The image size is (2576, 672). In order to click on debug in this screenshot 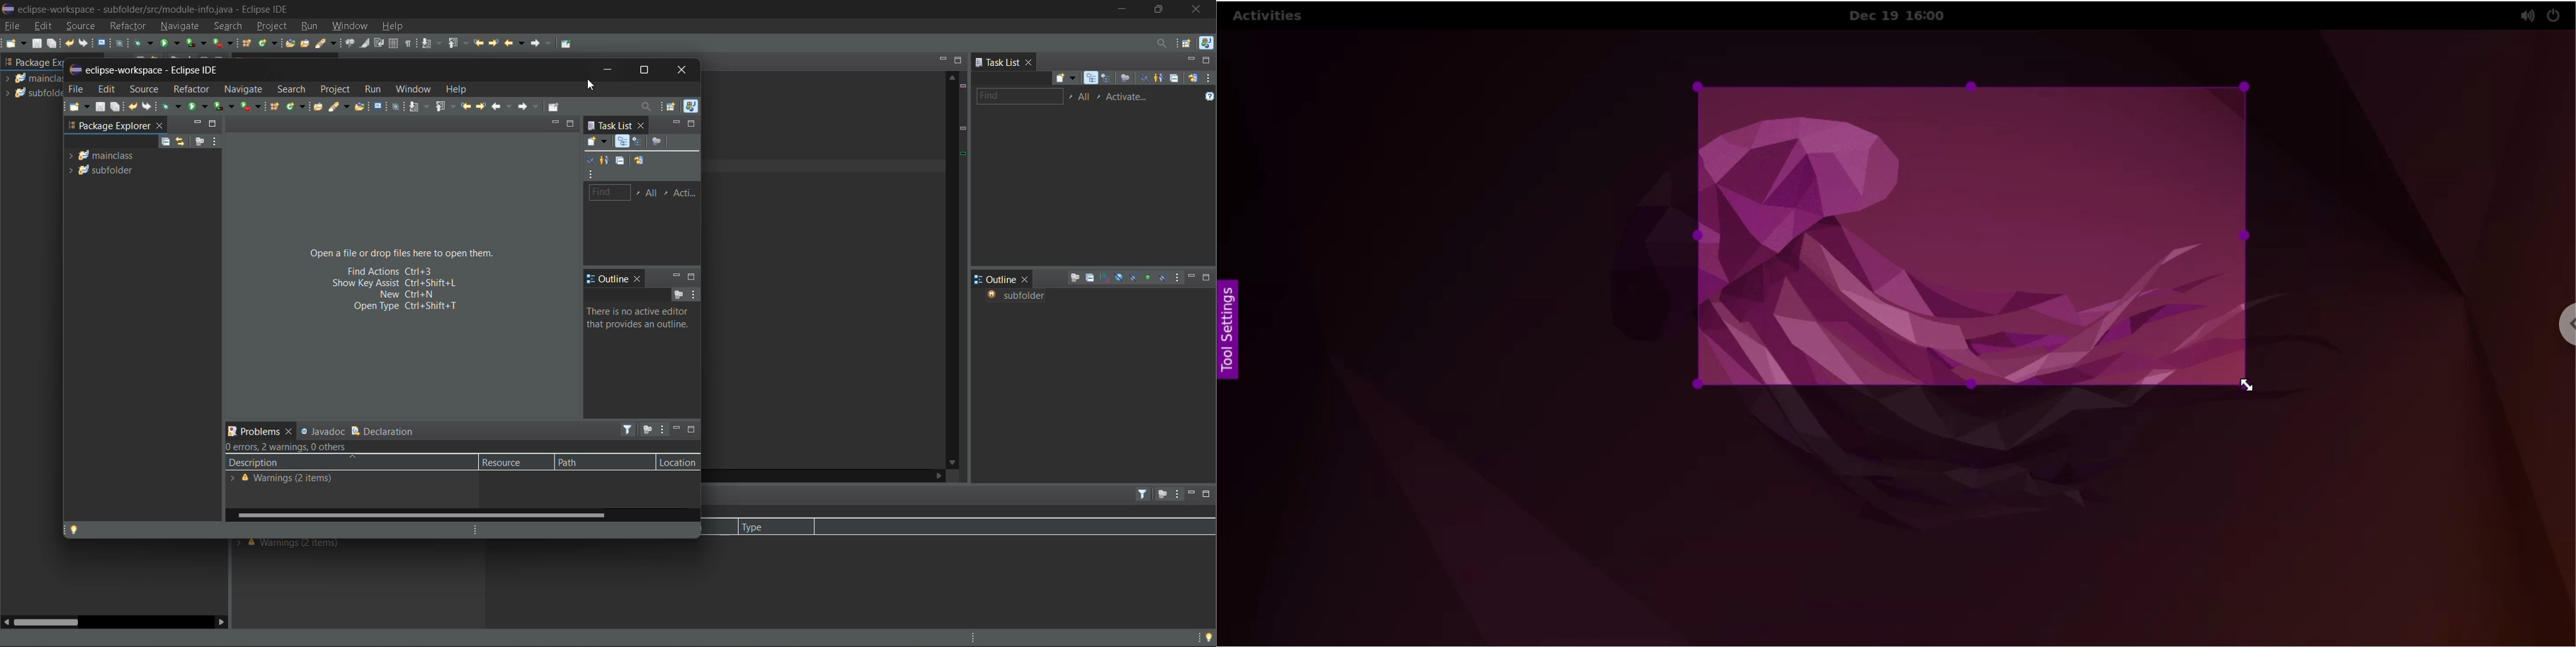, I will do `click(144, 43)`.